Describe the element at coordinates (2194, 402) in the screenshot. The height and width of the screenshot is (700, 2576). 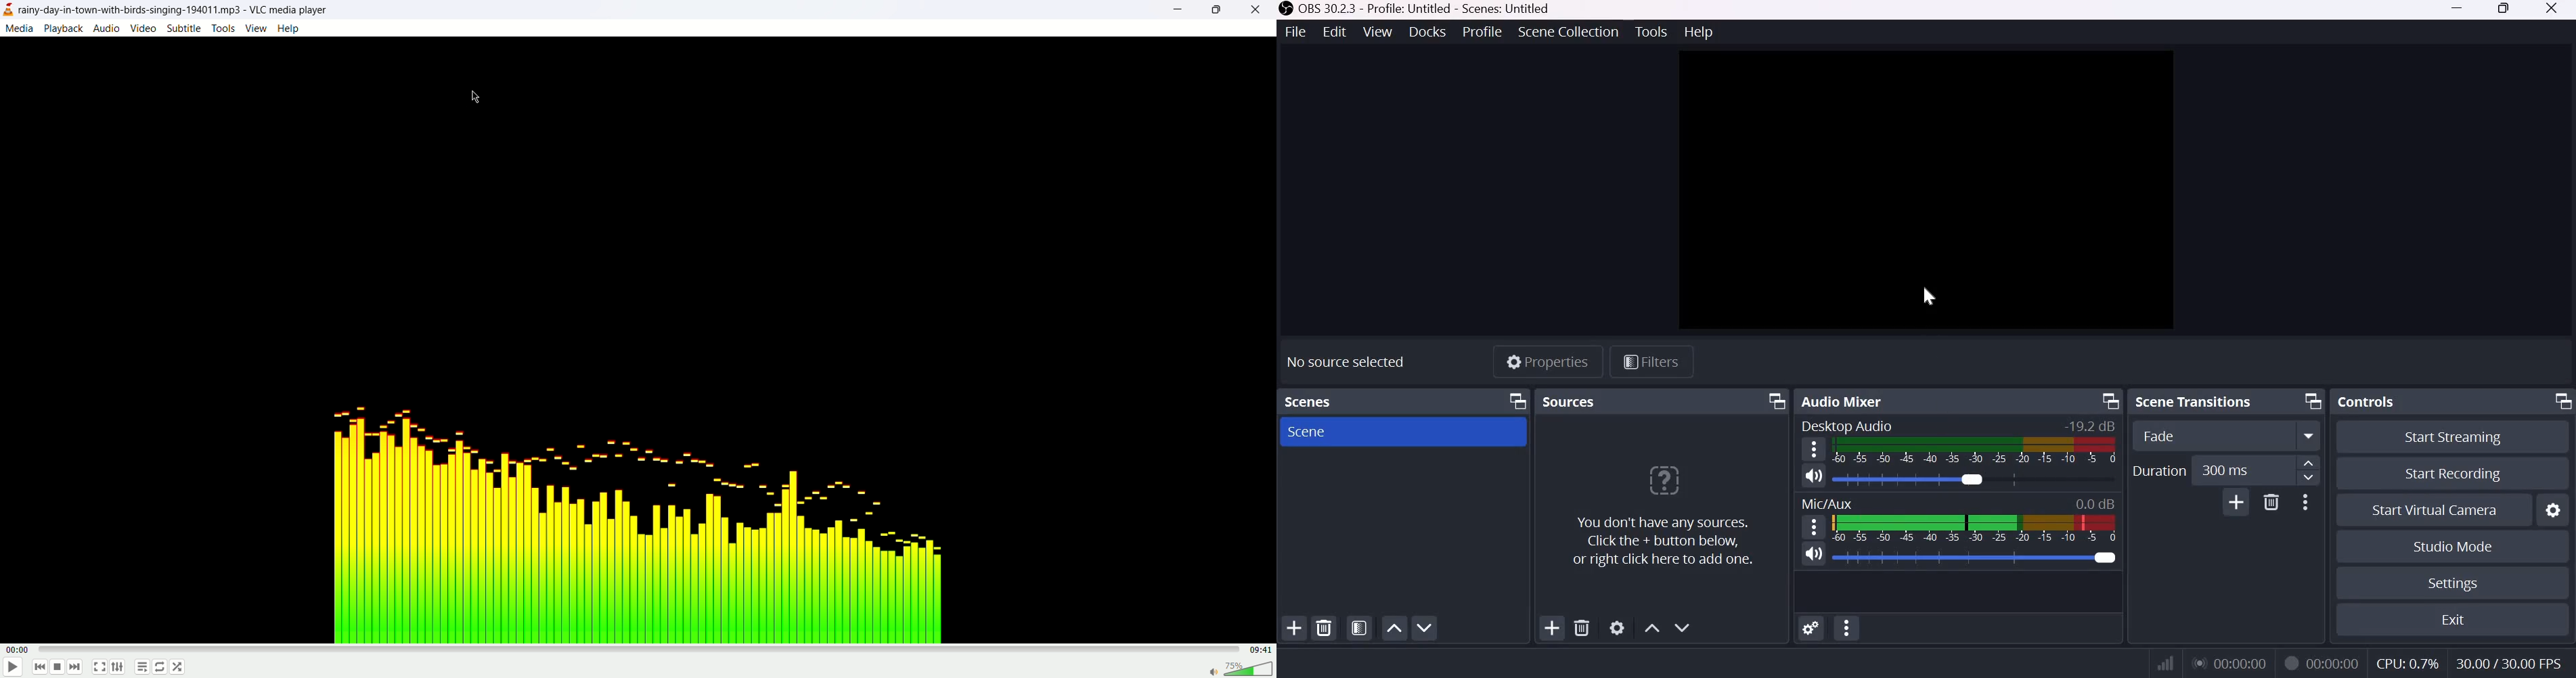
I see `Scene transitions` at that location.